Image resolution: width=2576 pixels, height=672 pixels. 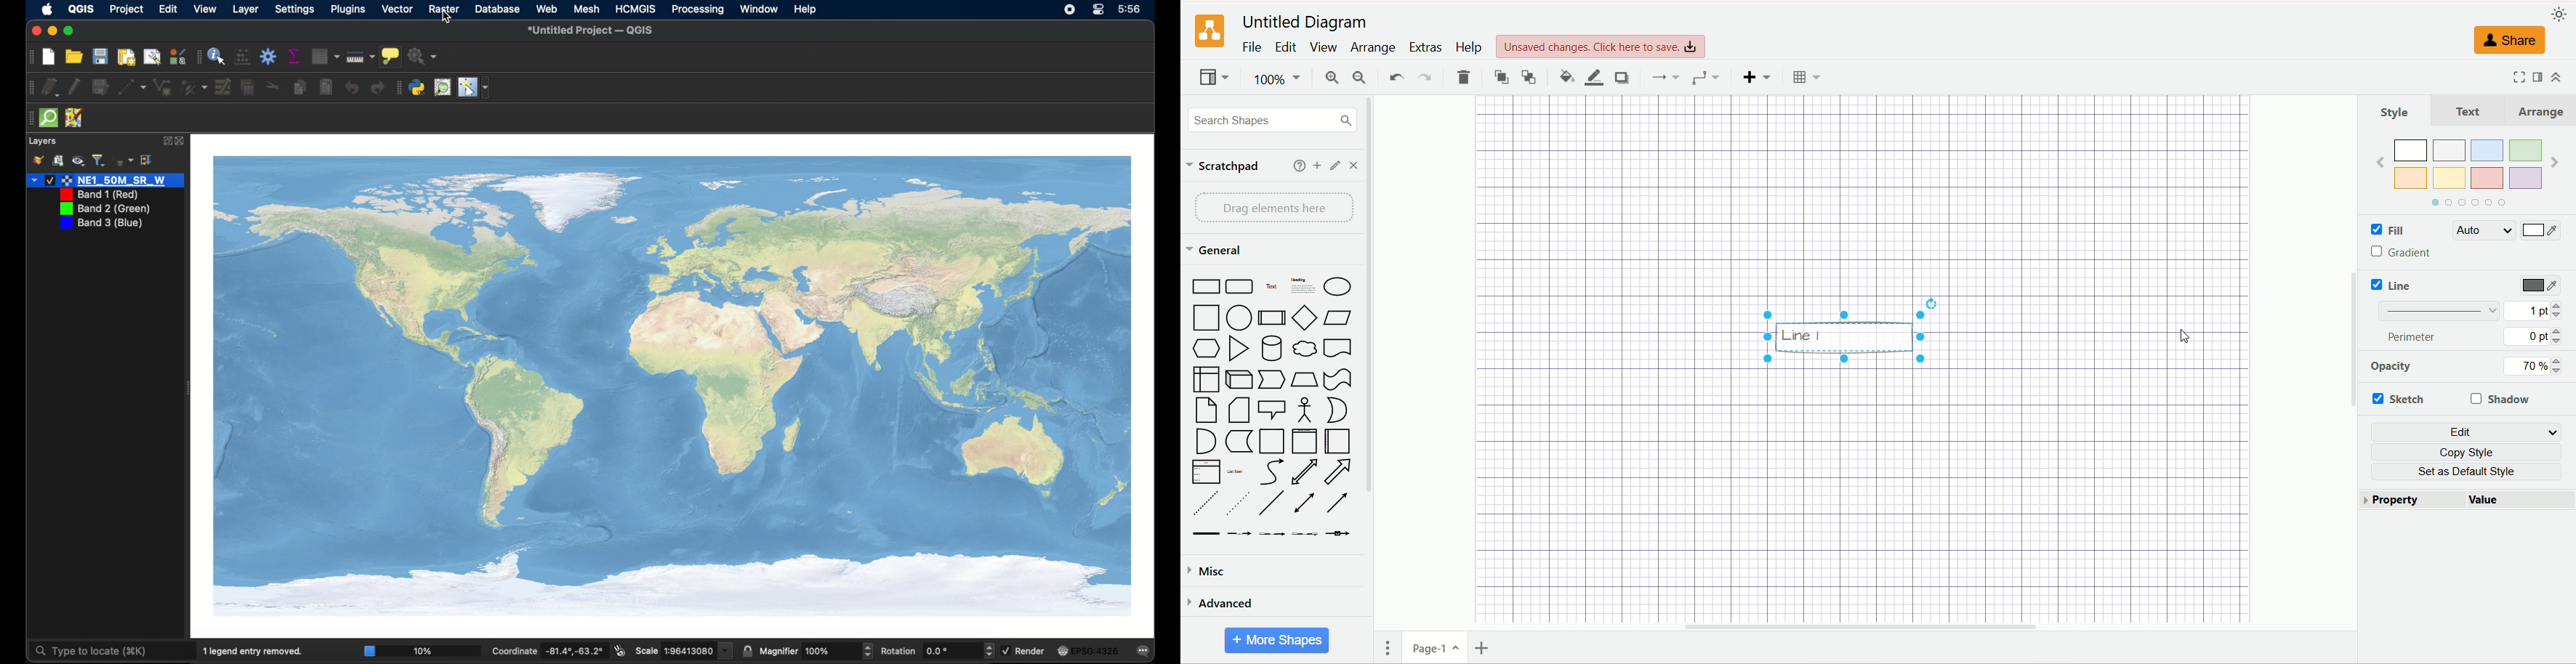 I want to click on Diamond, so click(x=1303, y=317).